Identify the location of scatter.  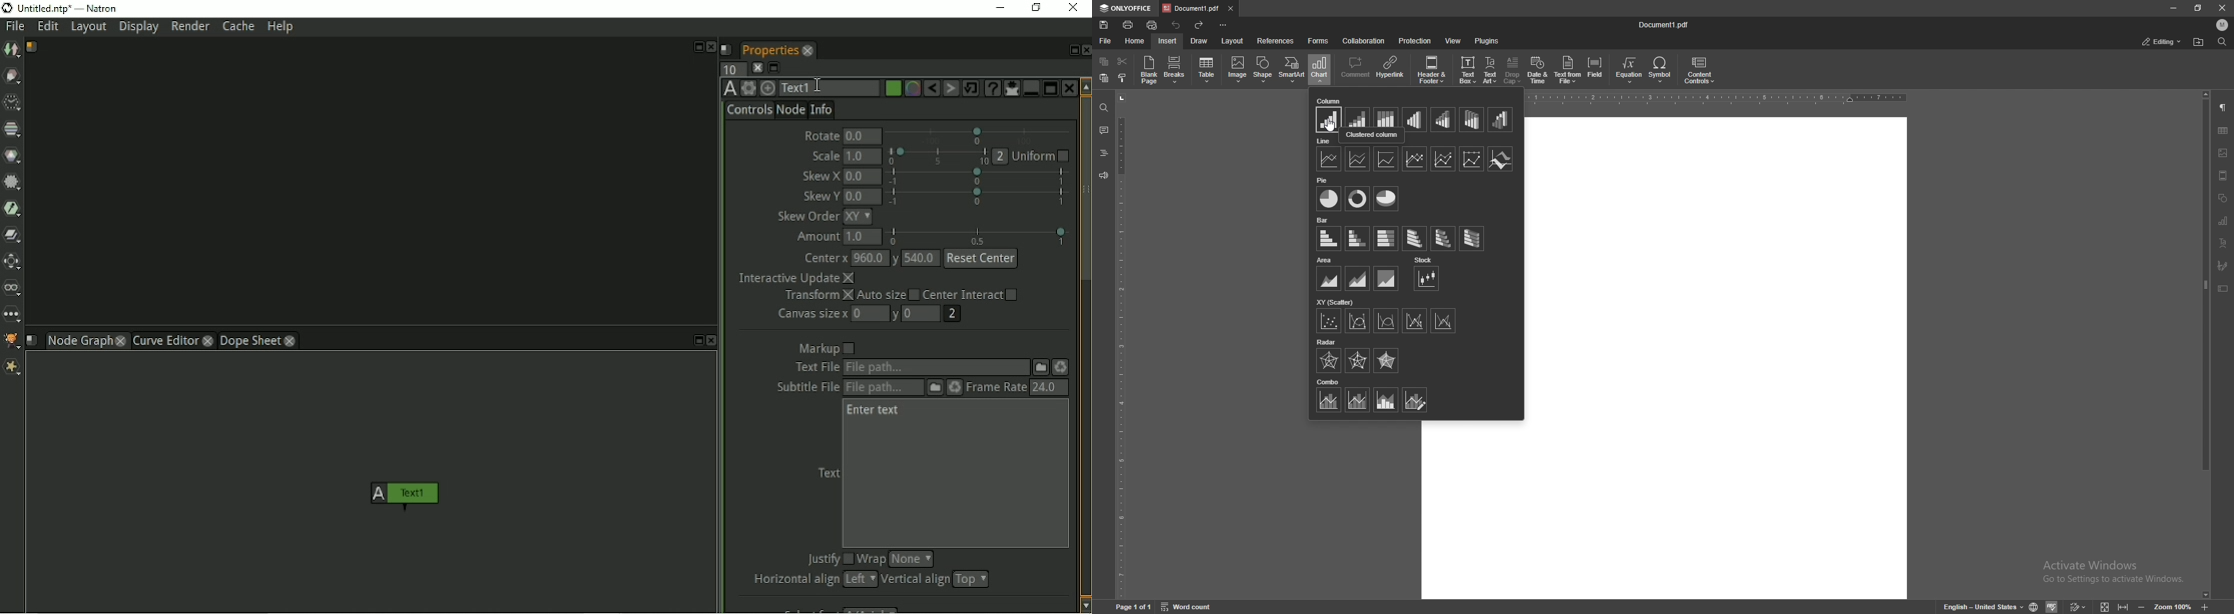
(1329, 321).